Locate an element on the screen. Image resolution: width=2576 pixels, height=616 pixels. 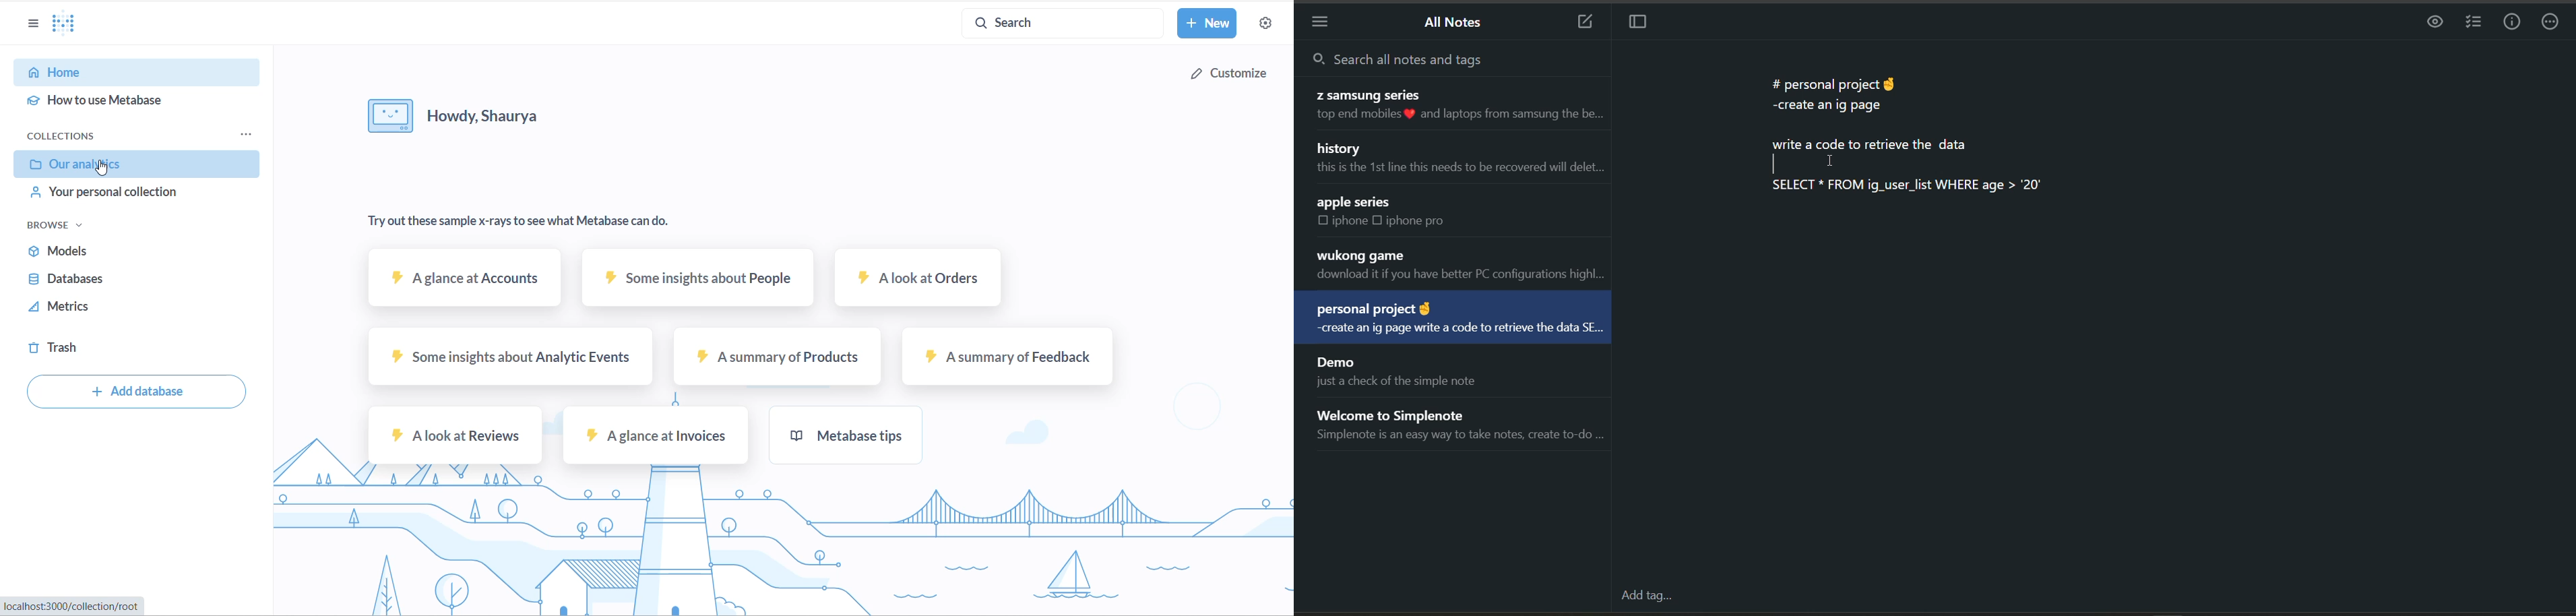
settings is located at coordinates (1271, 24).